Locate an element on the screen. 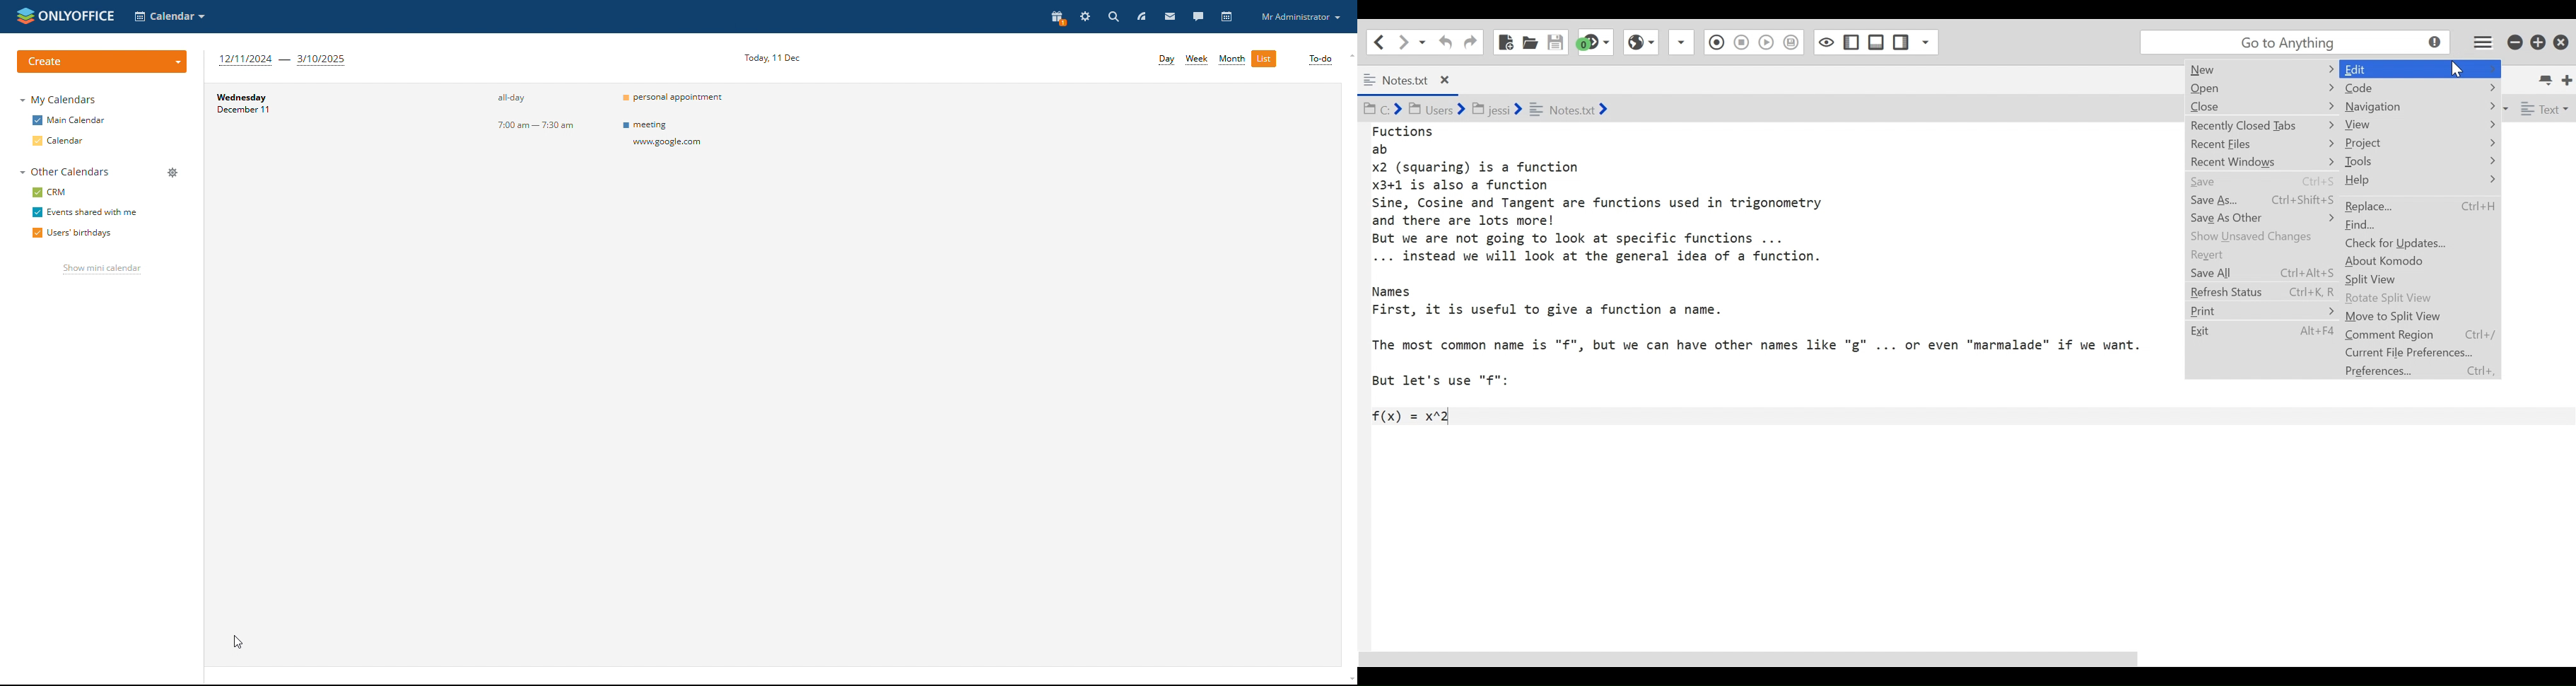 The width and height of the screenshot is (2576, 700). edit is located at coordinates (2419, 67).